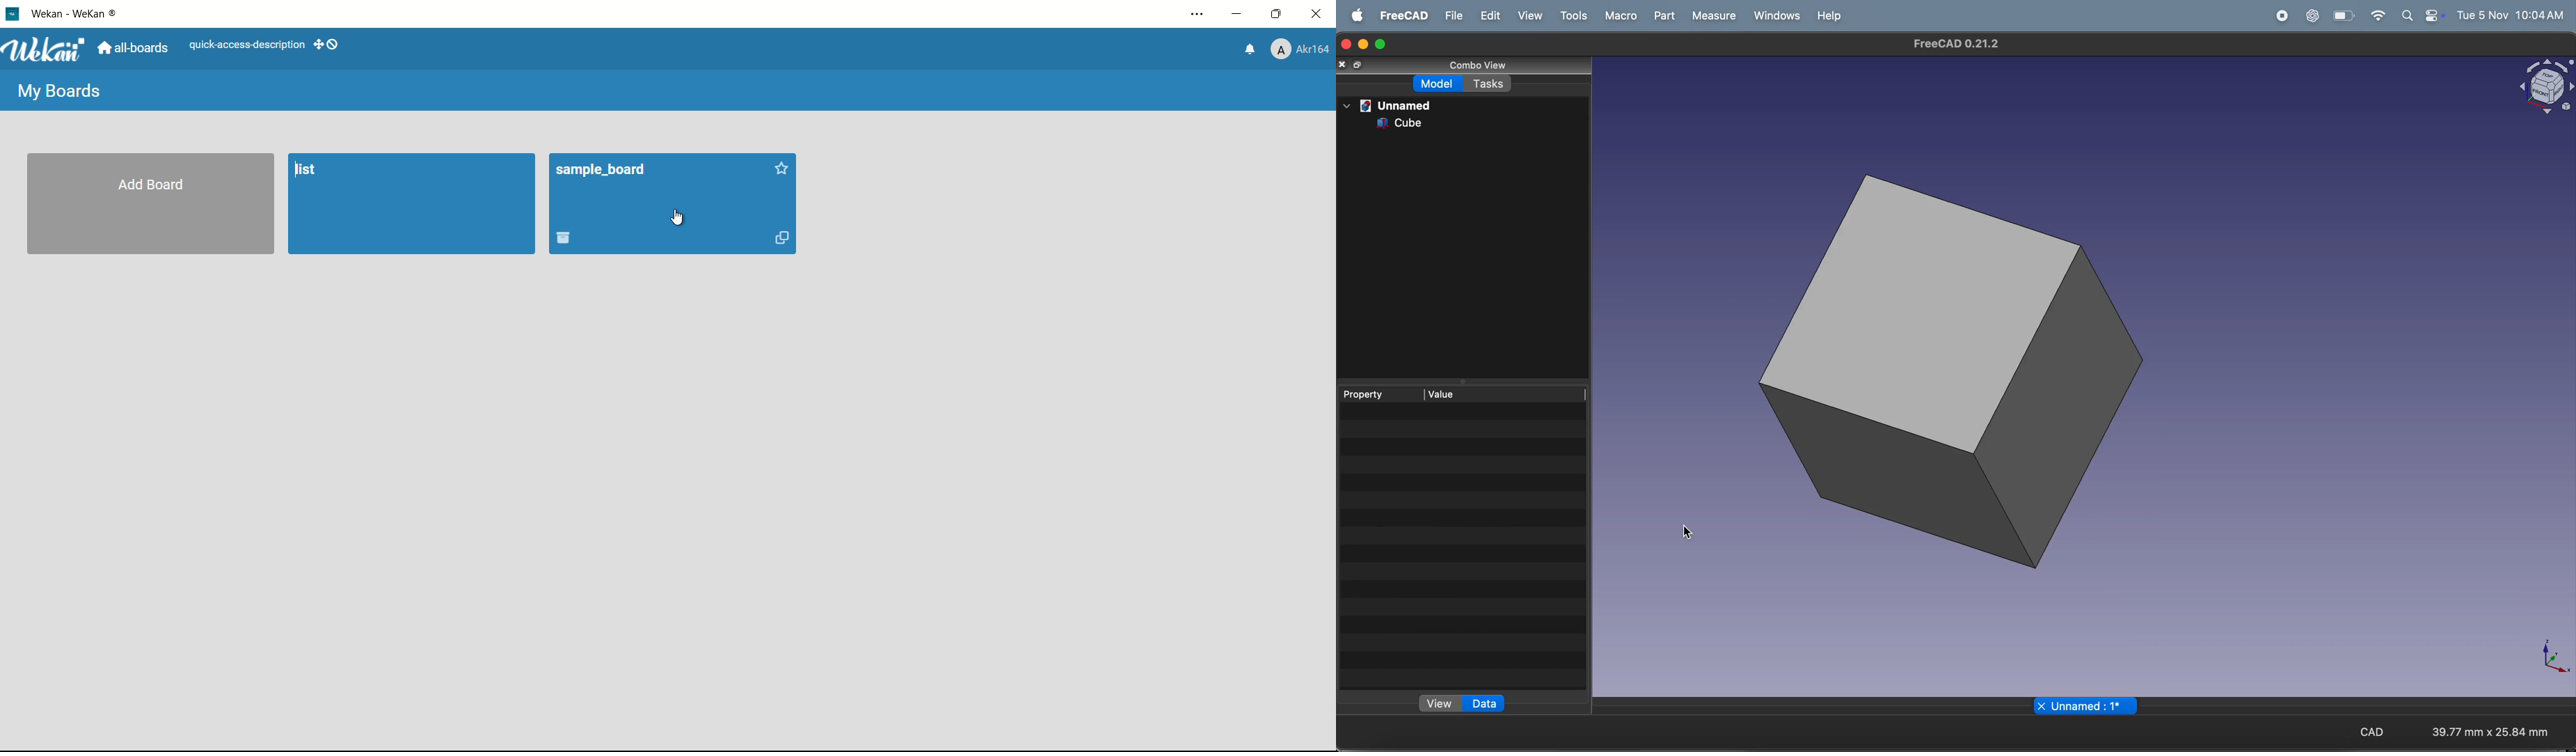 The height and width of the screenshot is (756, 2576). I want to click on duplicate board, so click(781, 237).